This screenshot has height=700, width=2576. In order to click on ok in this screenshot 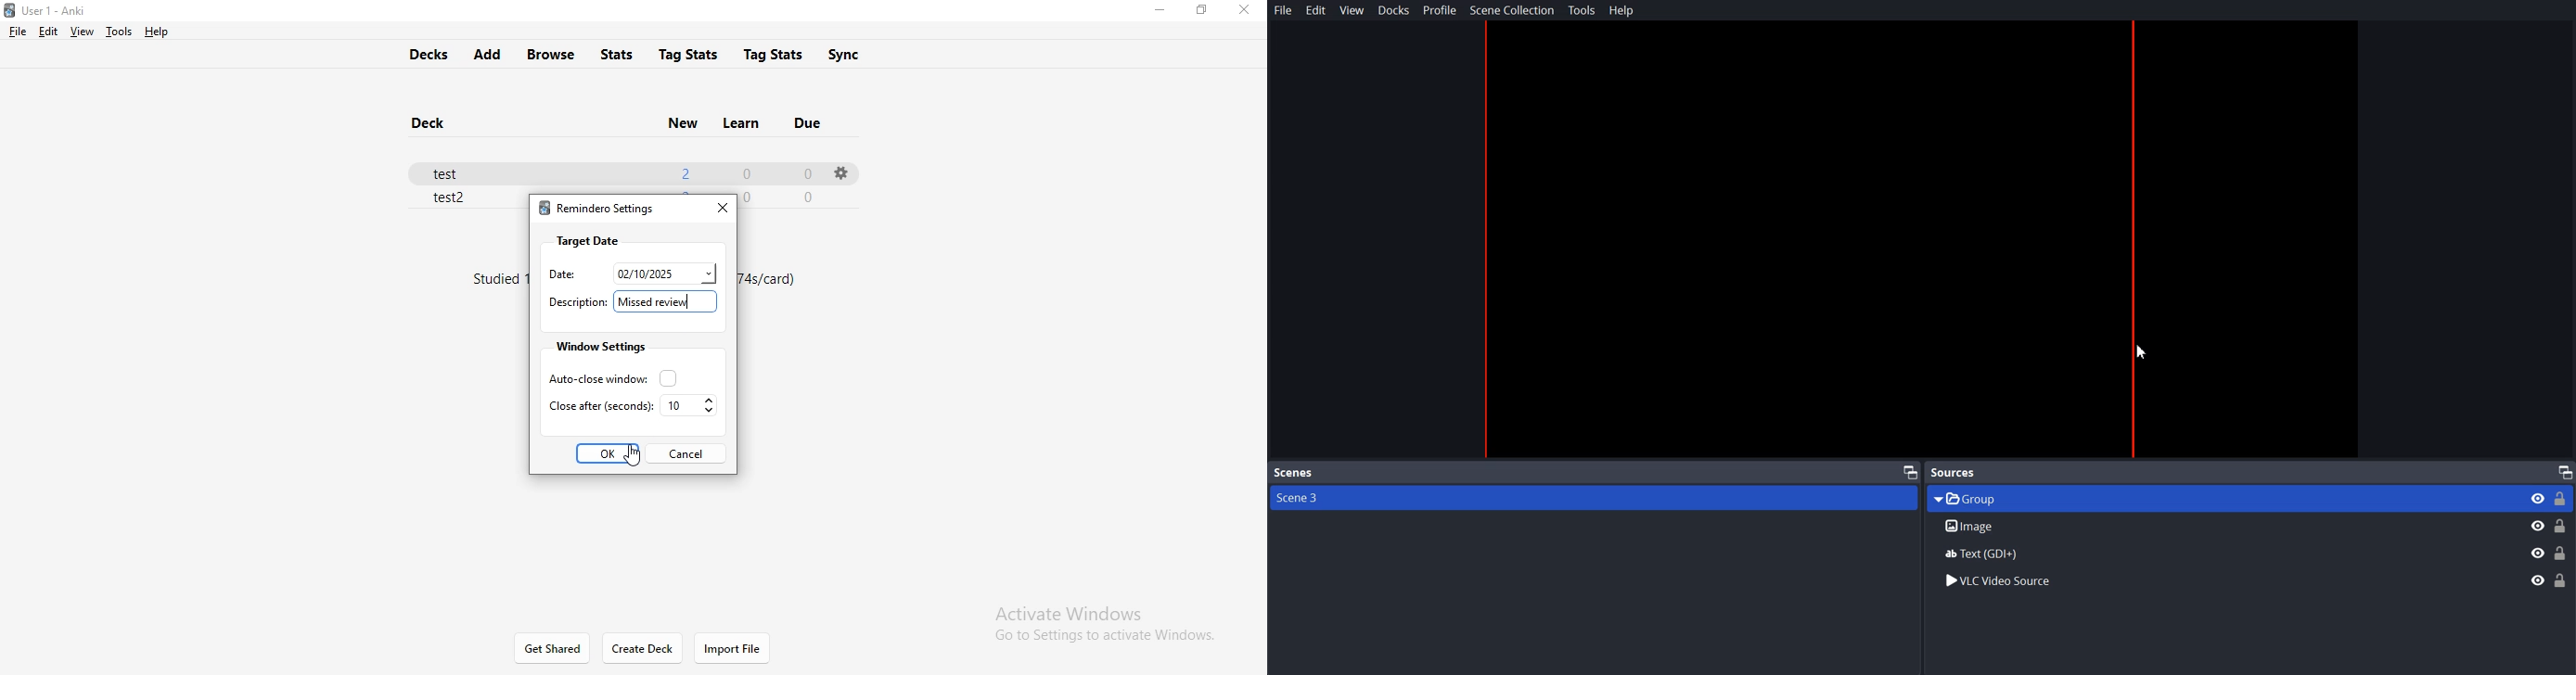, I will do `click(609, 454)`.